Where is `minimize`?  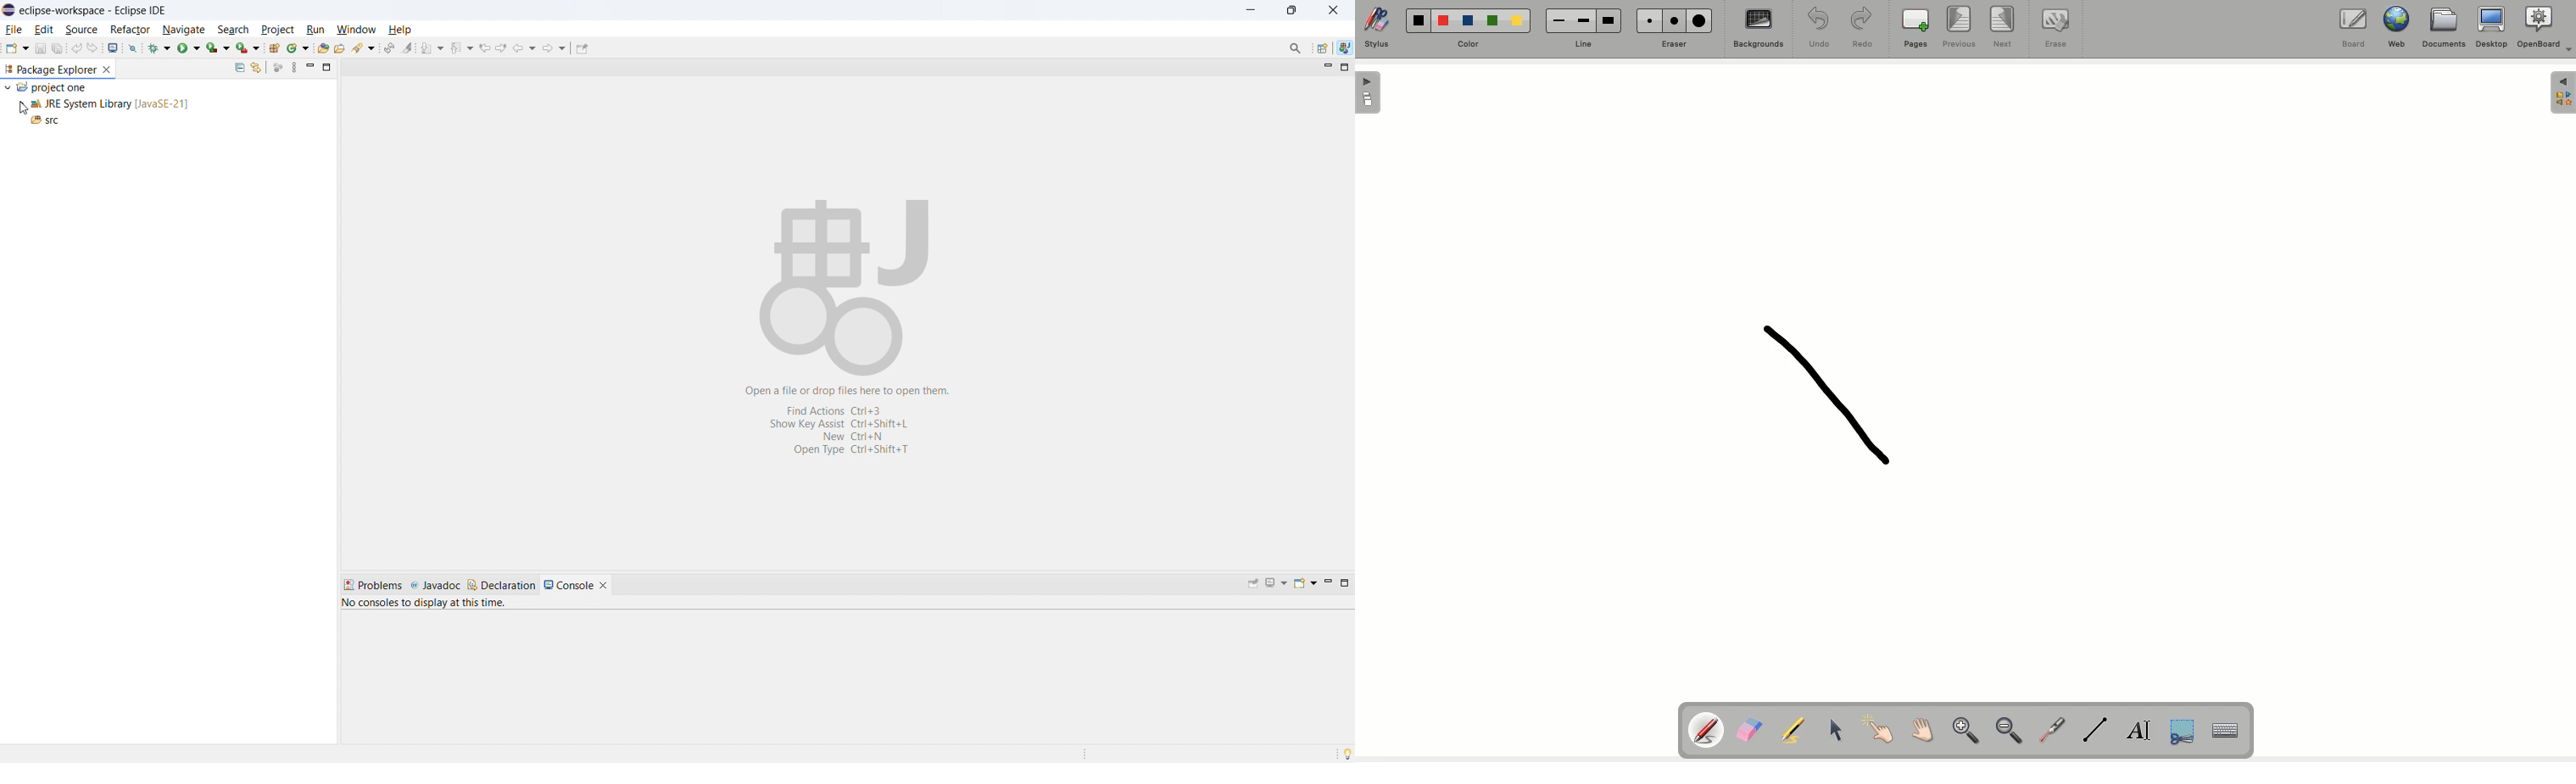 minimize is located at coordinates (1249, 10).